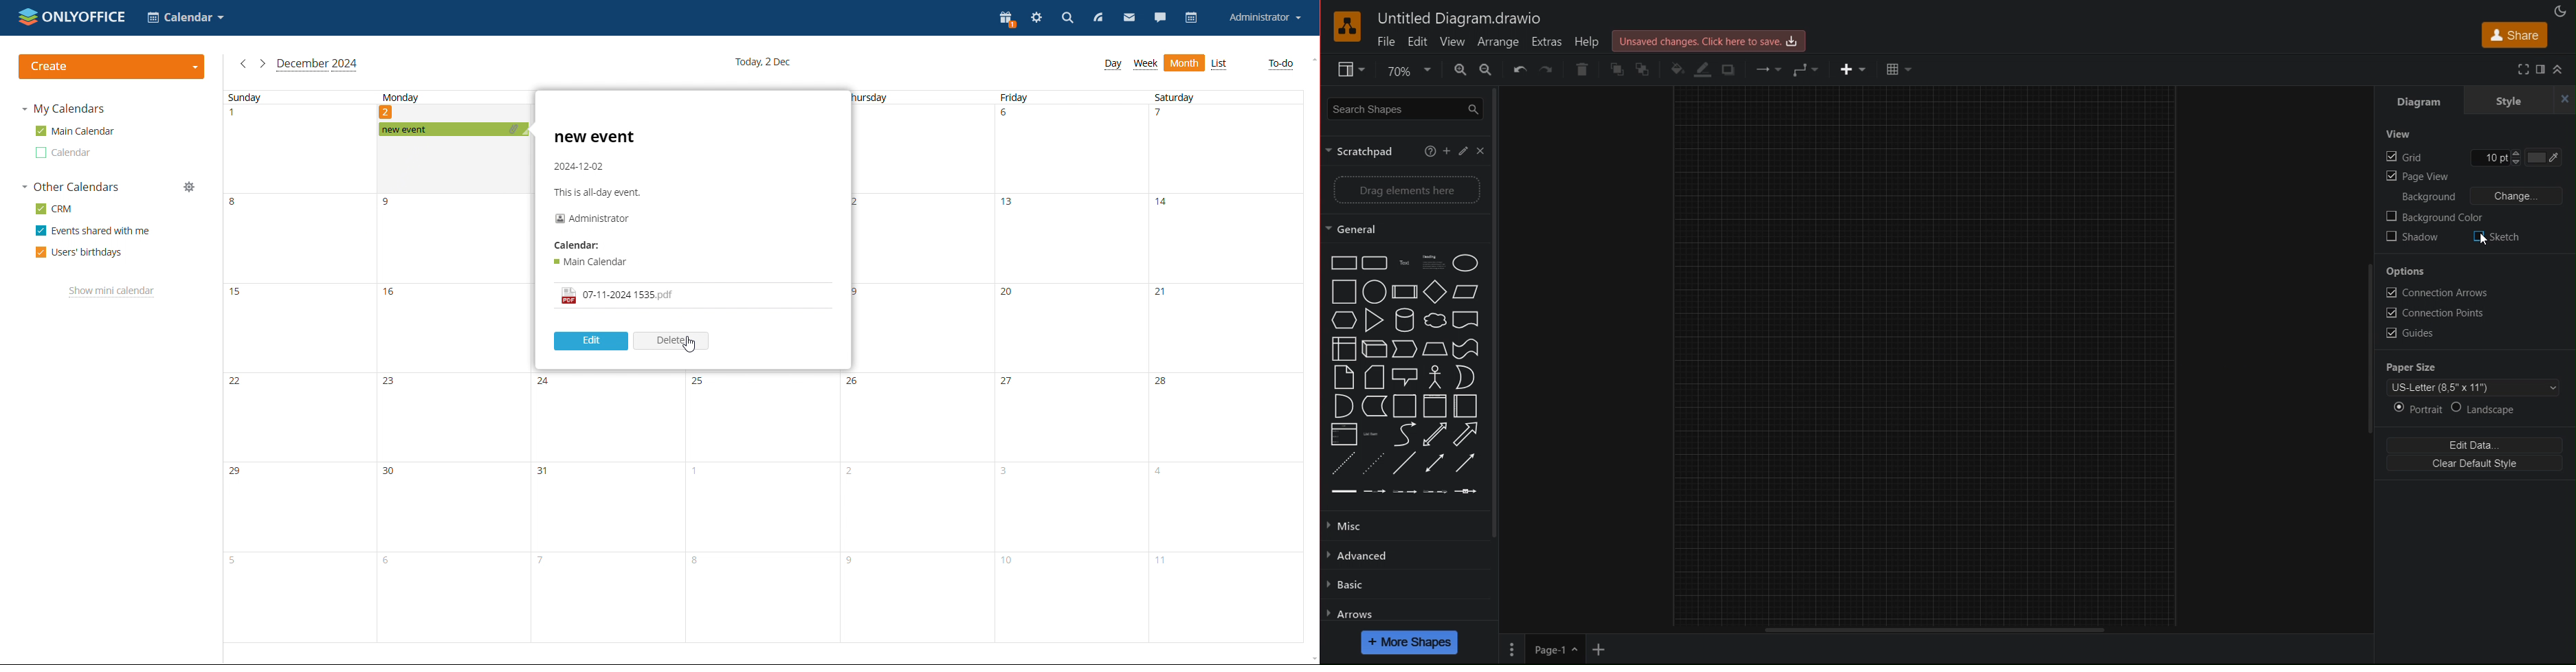 The image size is (2576, 672). I want to click on Scrollbar, so click(1932, 629).